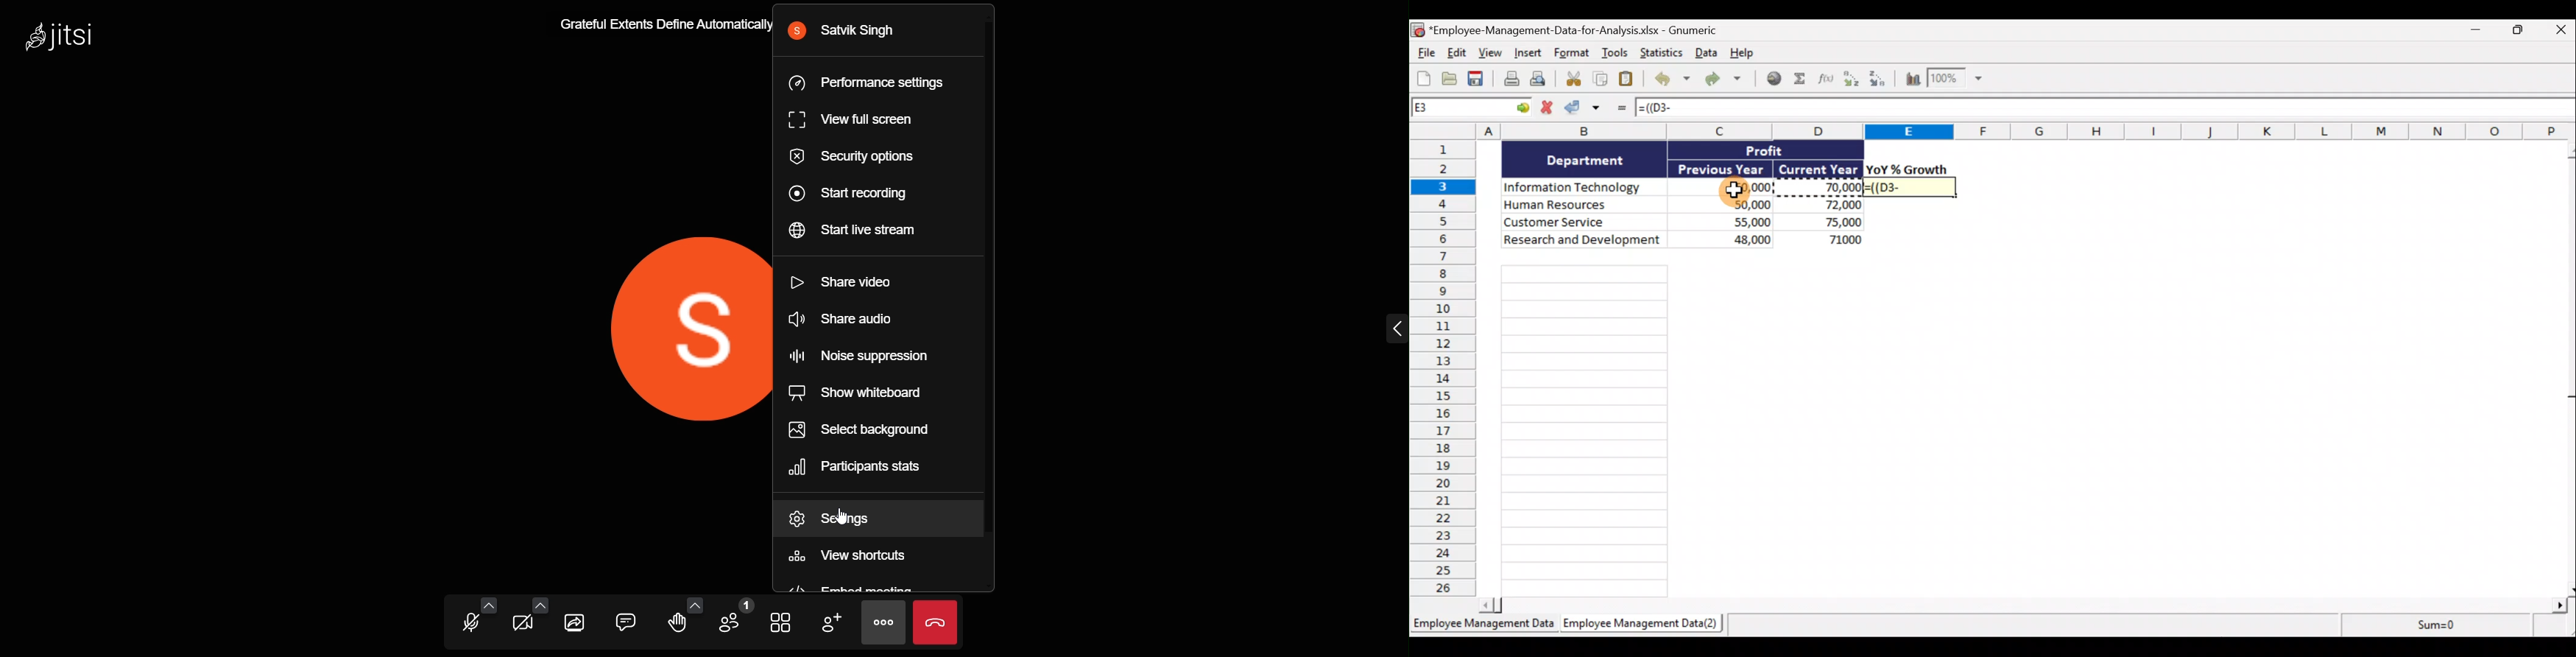 This screenshot has width=2576, height=672. What do you see at coordinates (1852, 80) in the screenshot?
I see `Sort Ascending` at bounding box center [1852, 80].